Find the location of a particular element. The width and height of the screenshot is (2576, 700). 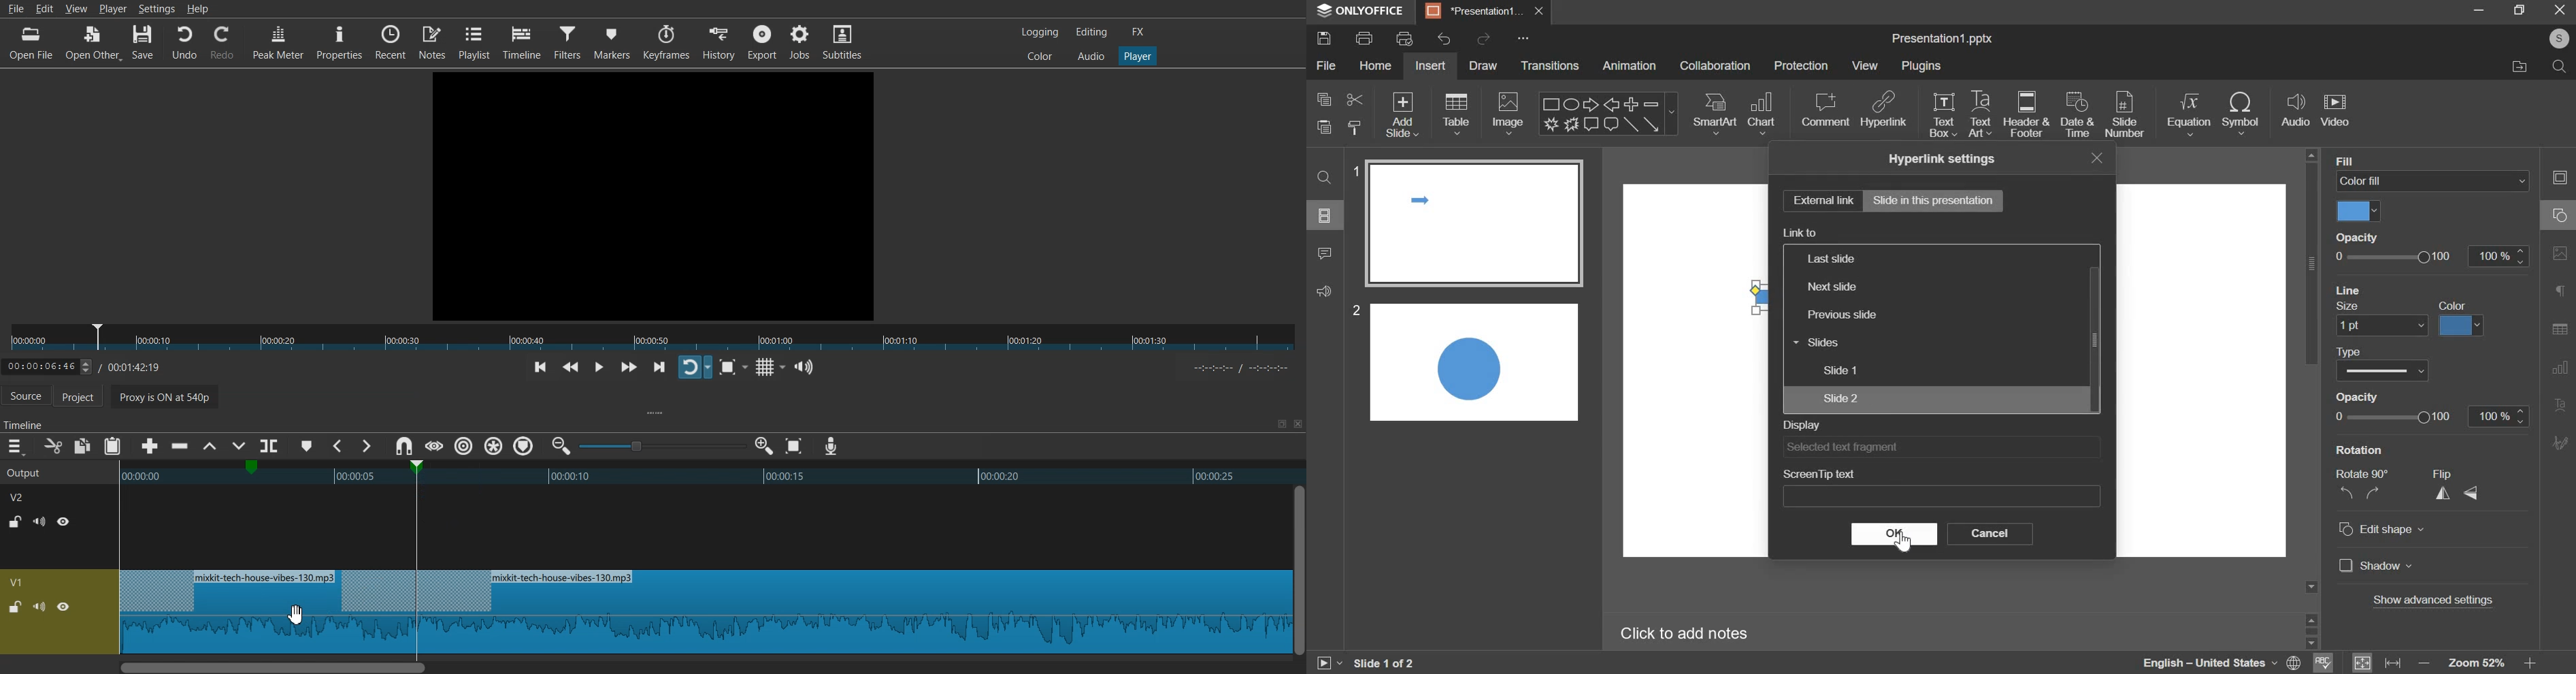

slider from 0 to 100 is located at coordinates (2397, 417).